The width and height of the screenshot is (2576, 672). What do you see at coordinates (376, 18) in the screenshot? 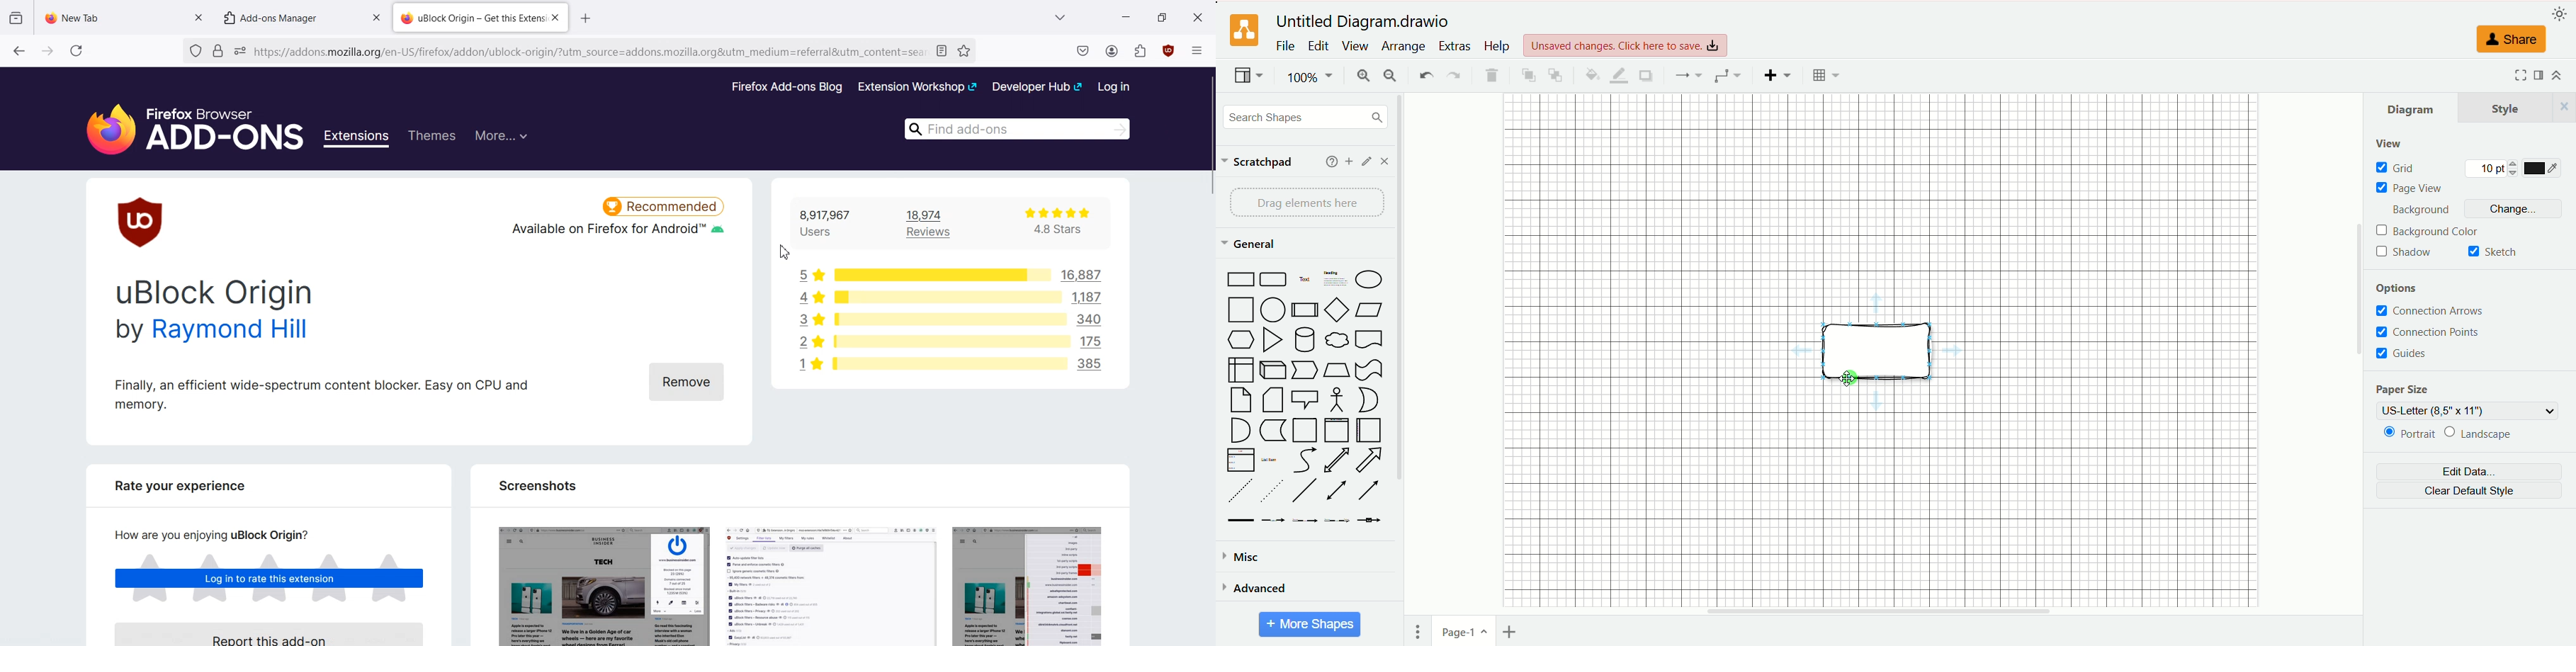
I see `Close tab` at bounding box center [376, 18].